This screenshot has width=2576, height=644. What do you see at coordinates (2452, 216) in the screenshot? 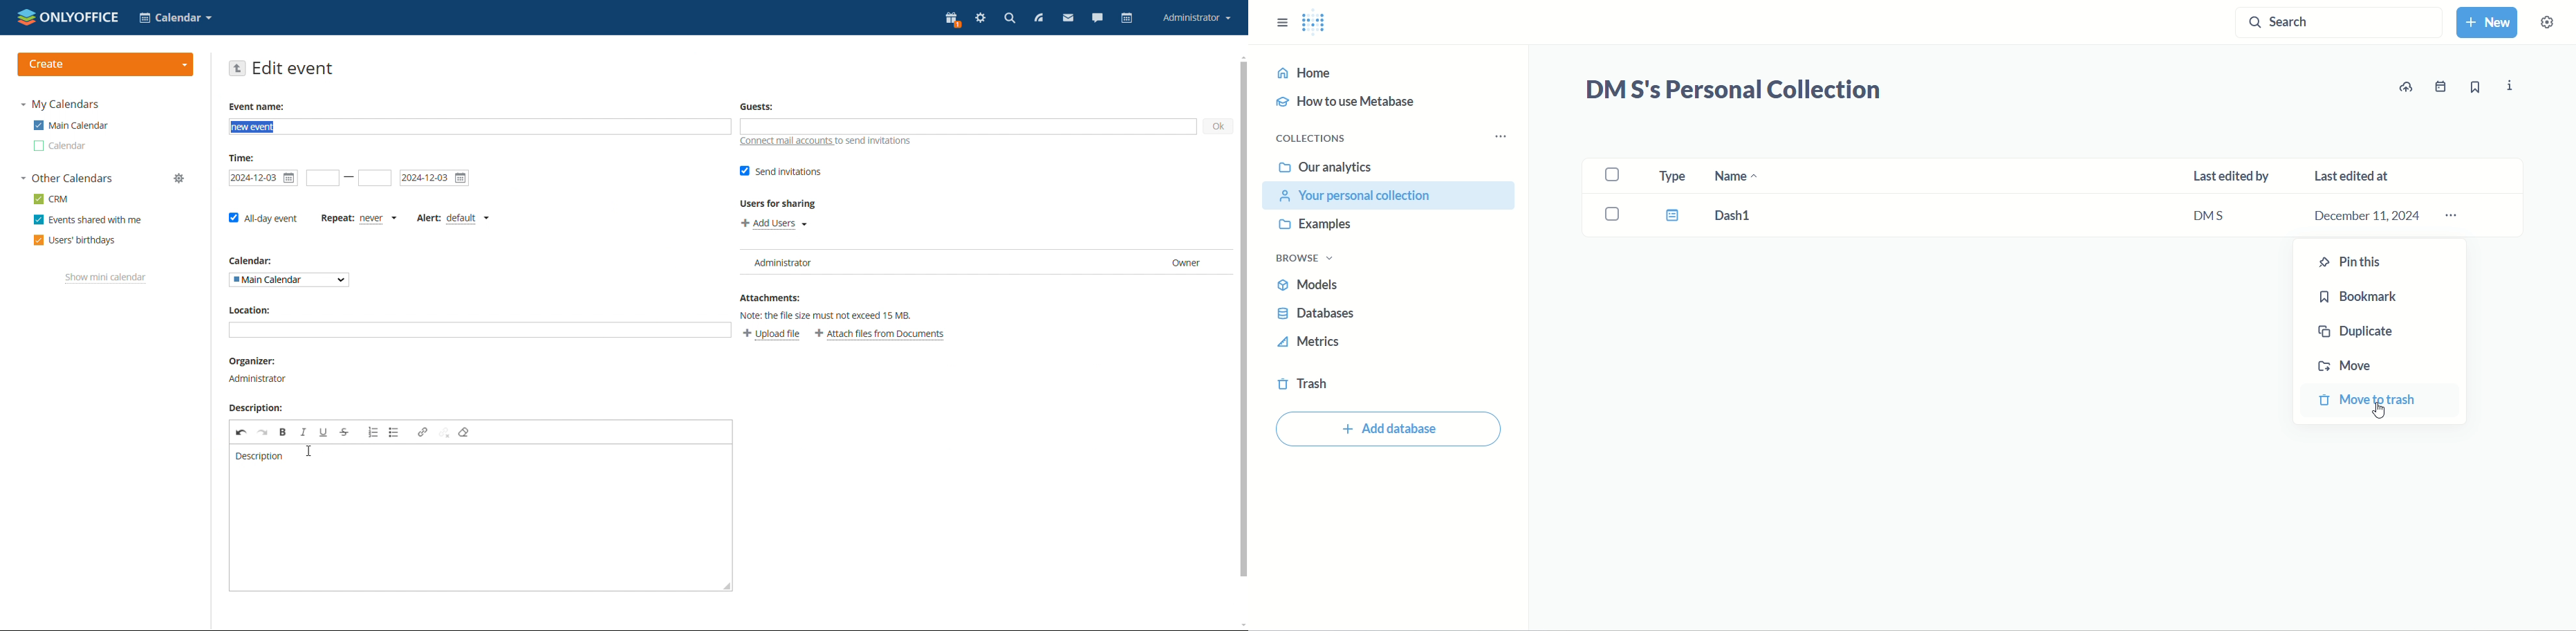
I see `dash1 options` at bounding box center [2452, 216].